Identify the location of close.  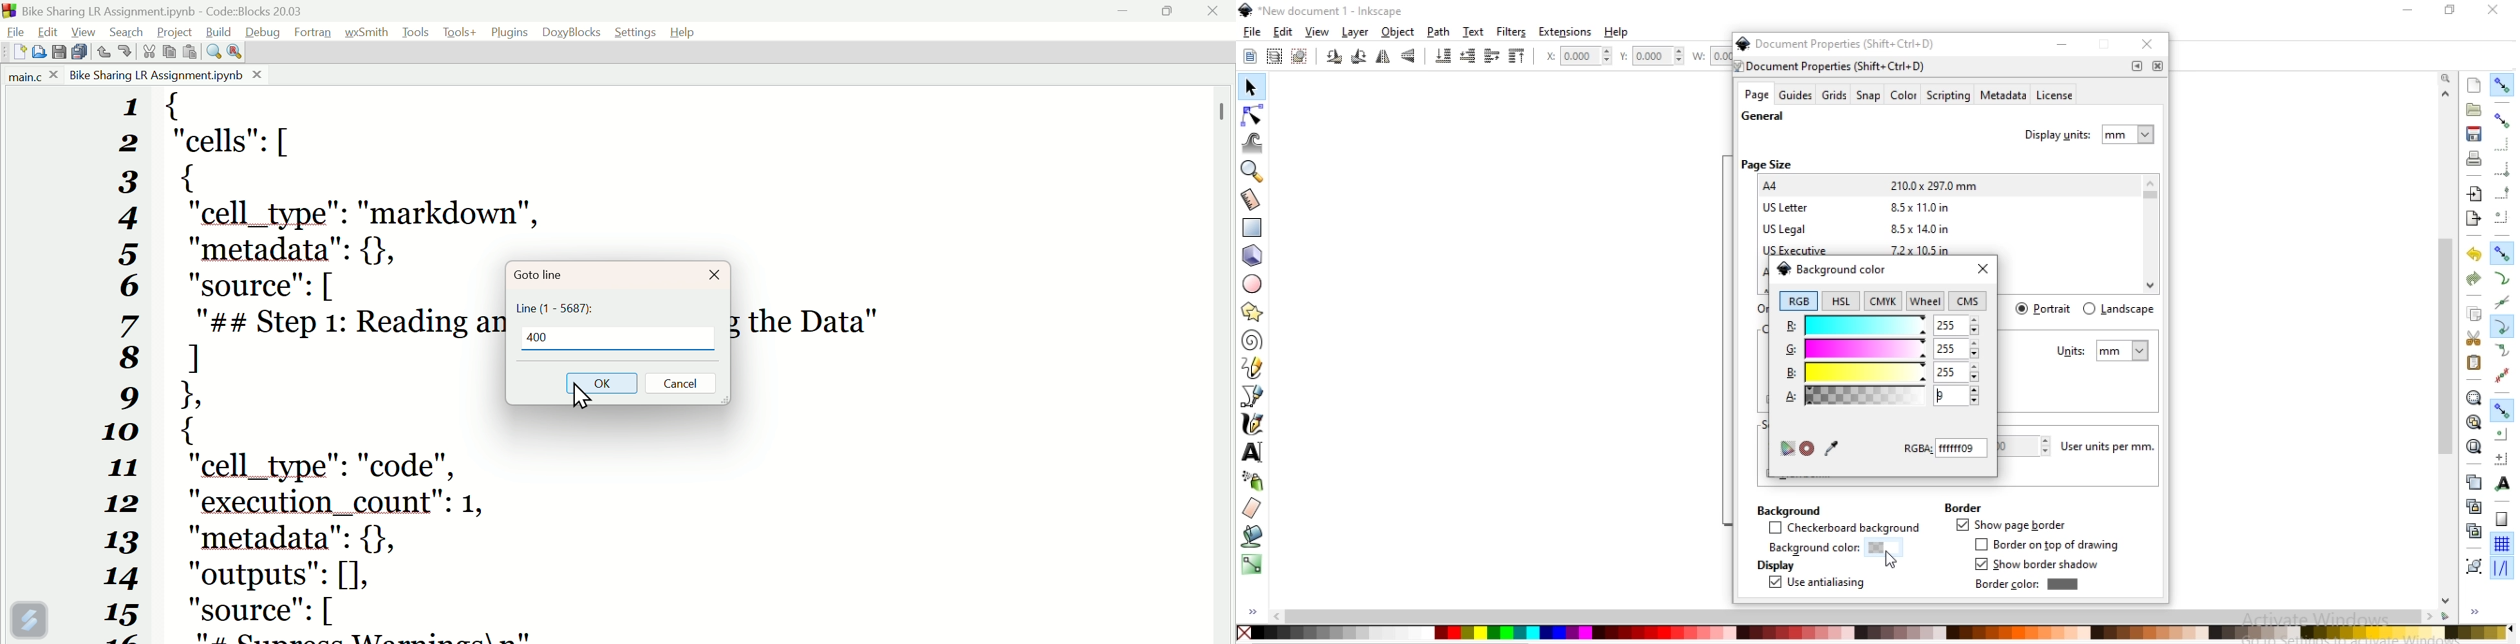
(2494, 10).